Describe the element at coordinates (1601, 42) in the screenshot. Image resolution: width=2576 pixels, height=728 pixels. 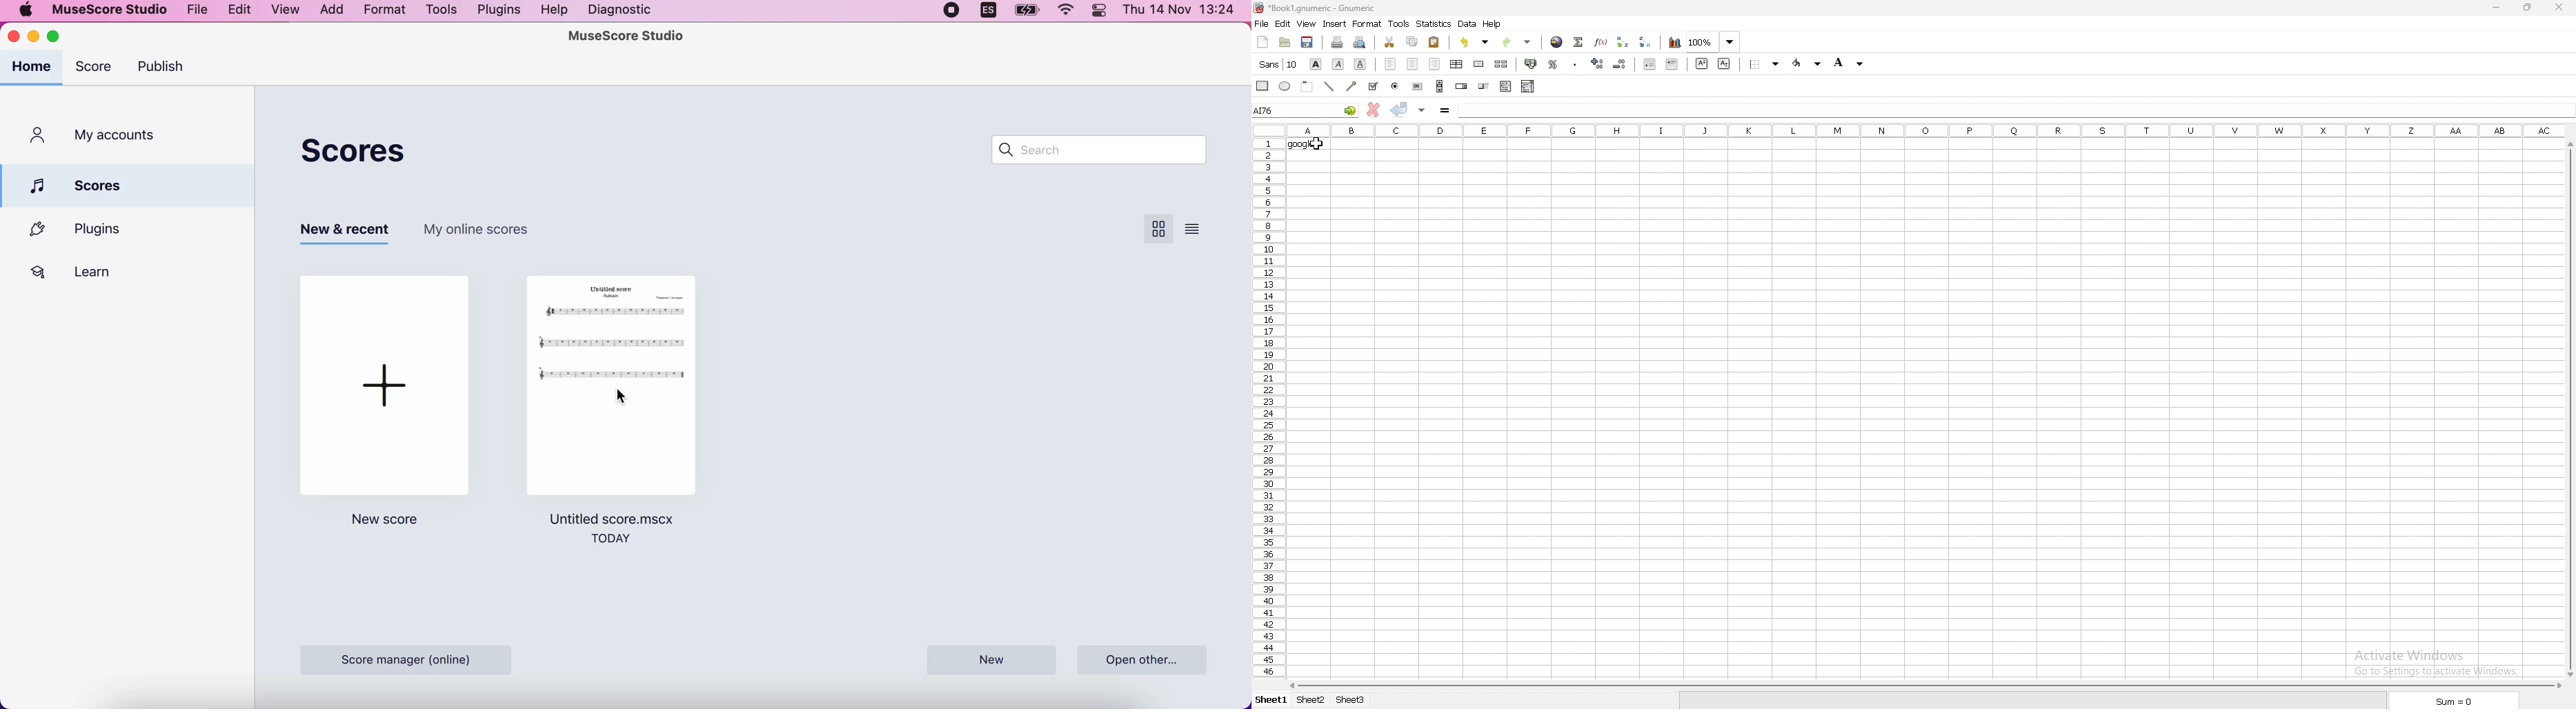
I see `function` at that location.